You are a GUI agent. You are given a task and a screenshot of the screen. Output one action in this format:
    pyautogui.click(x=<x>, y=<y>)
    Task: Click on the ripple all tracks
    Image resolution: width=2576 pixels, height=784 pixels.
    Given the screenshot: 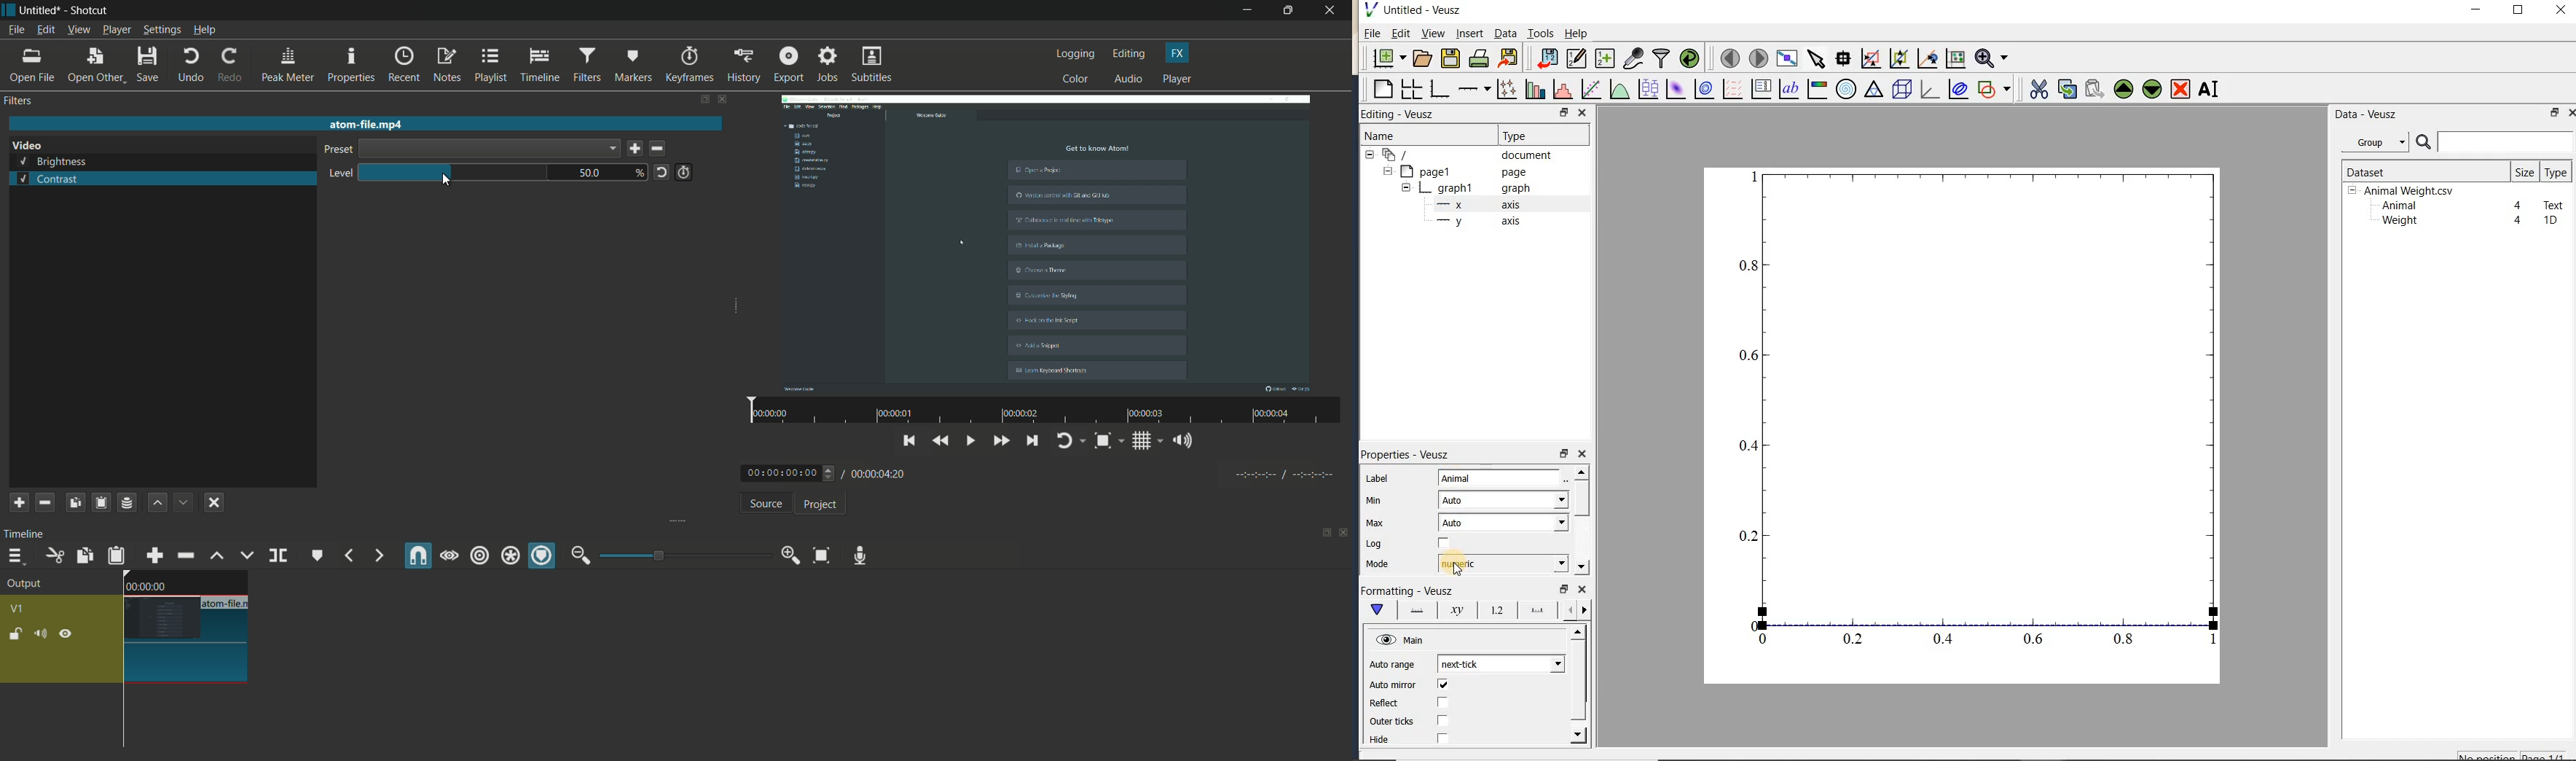 What is the action you would take?
    pyautogui.click(x=509, y=557)
    